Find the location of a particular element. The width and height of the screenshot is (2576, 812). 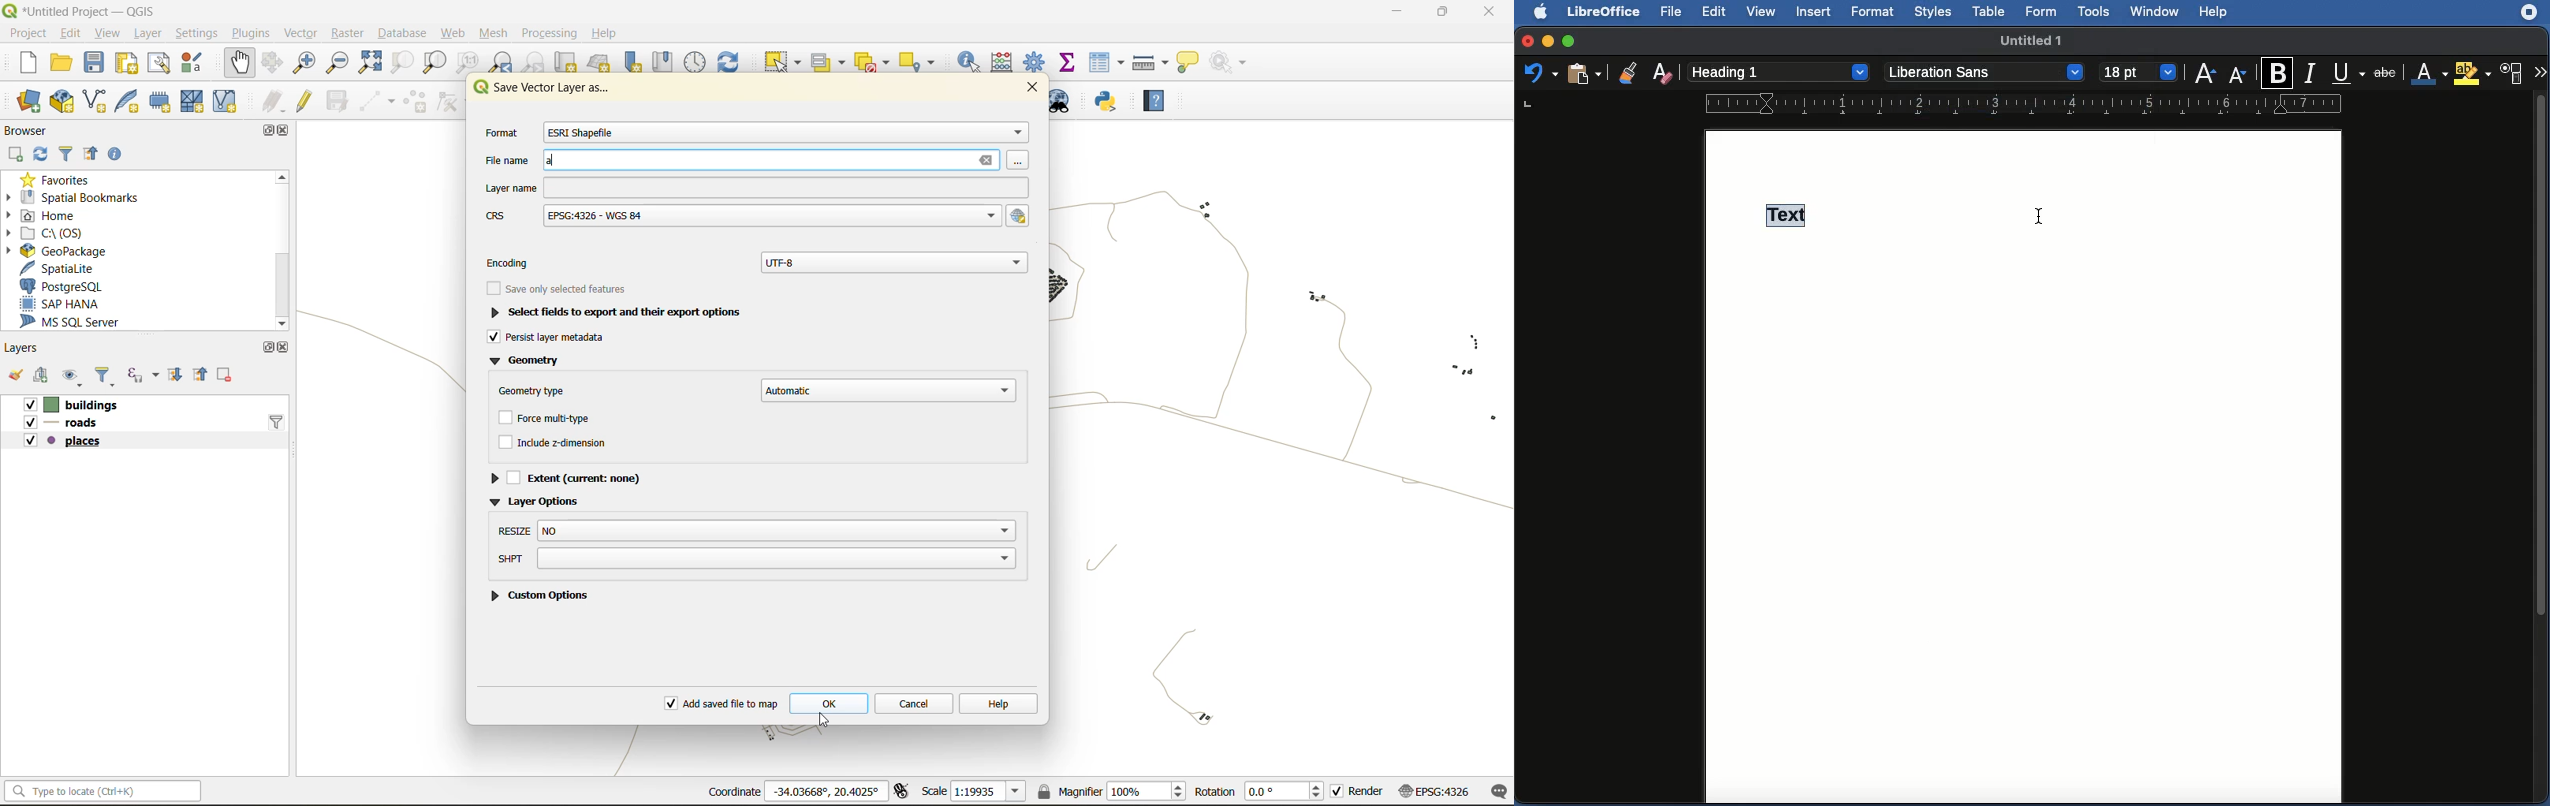

open is located at coordinates (65, 62).